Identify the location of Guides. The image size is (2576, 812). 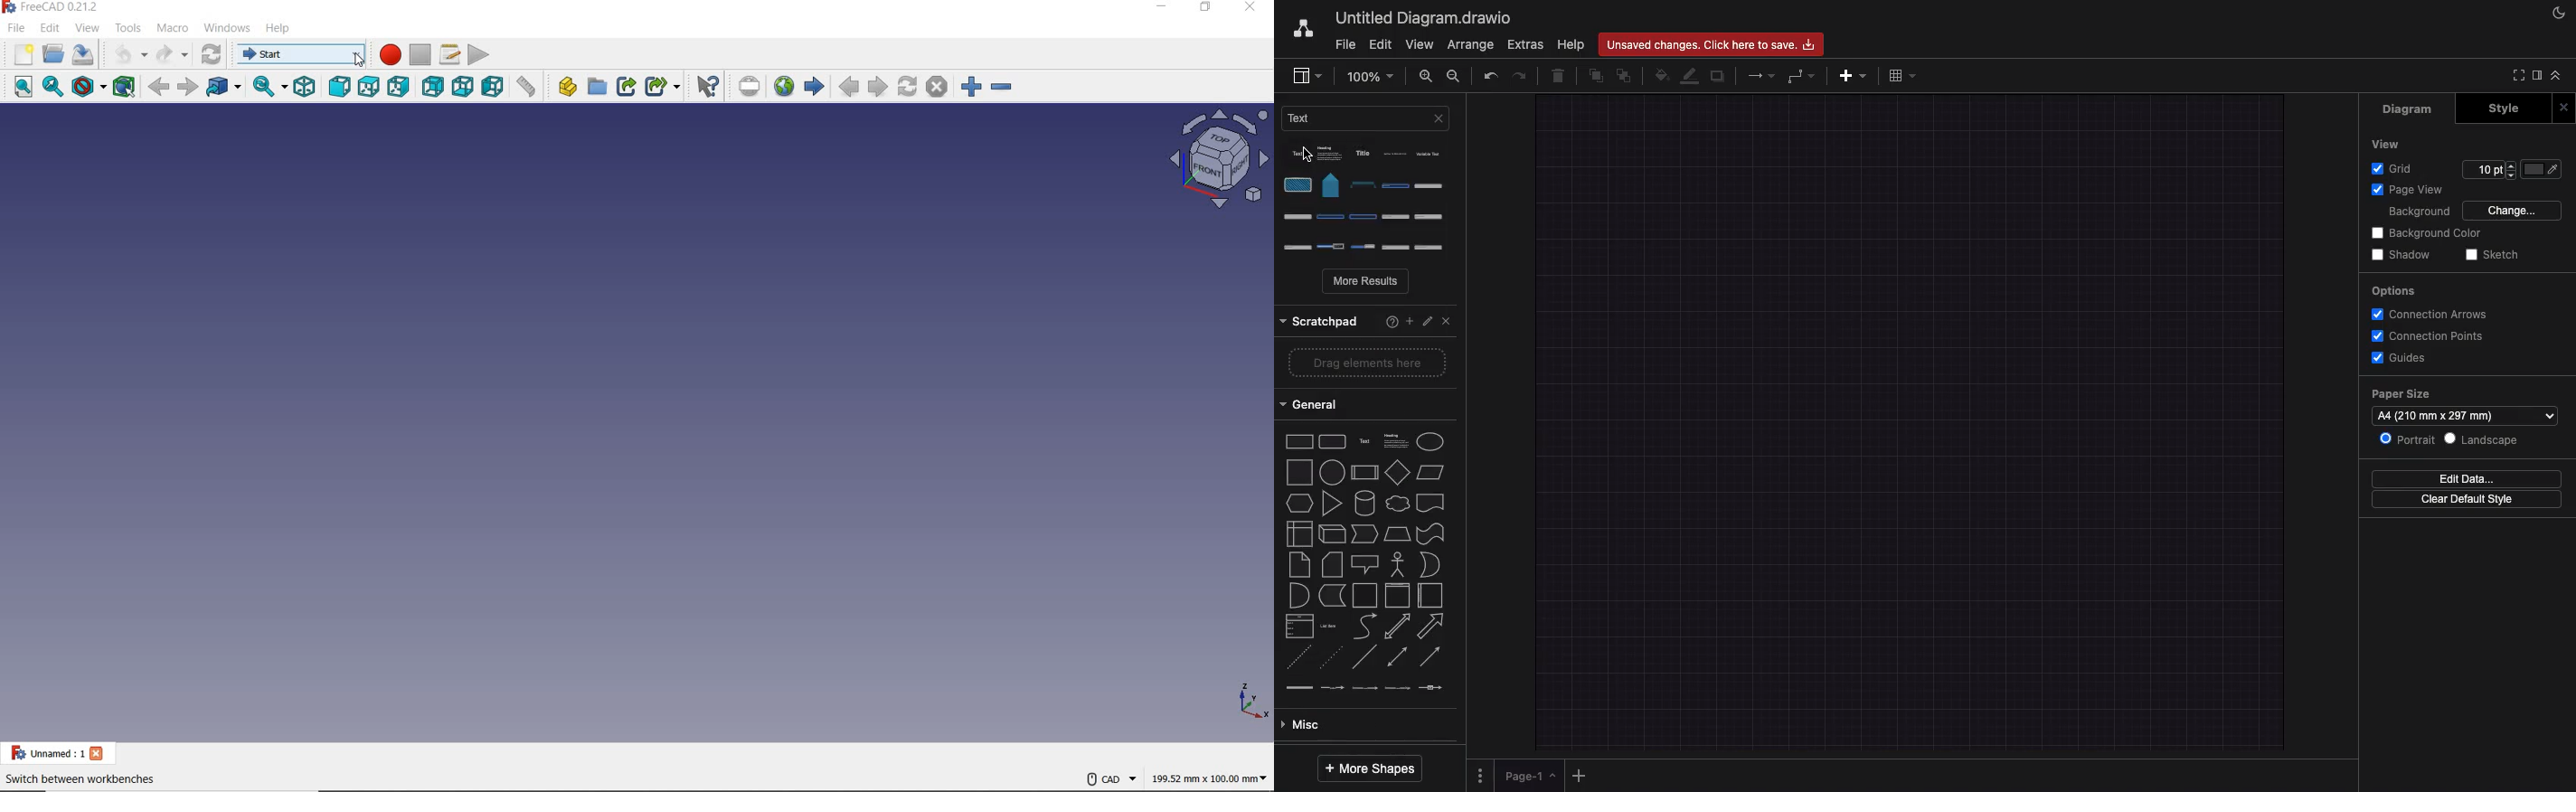
(2401, 358).